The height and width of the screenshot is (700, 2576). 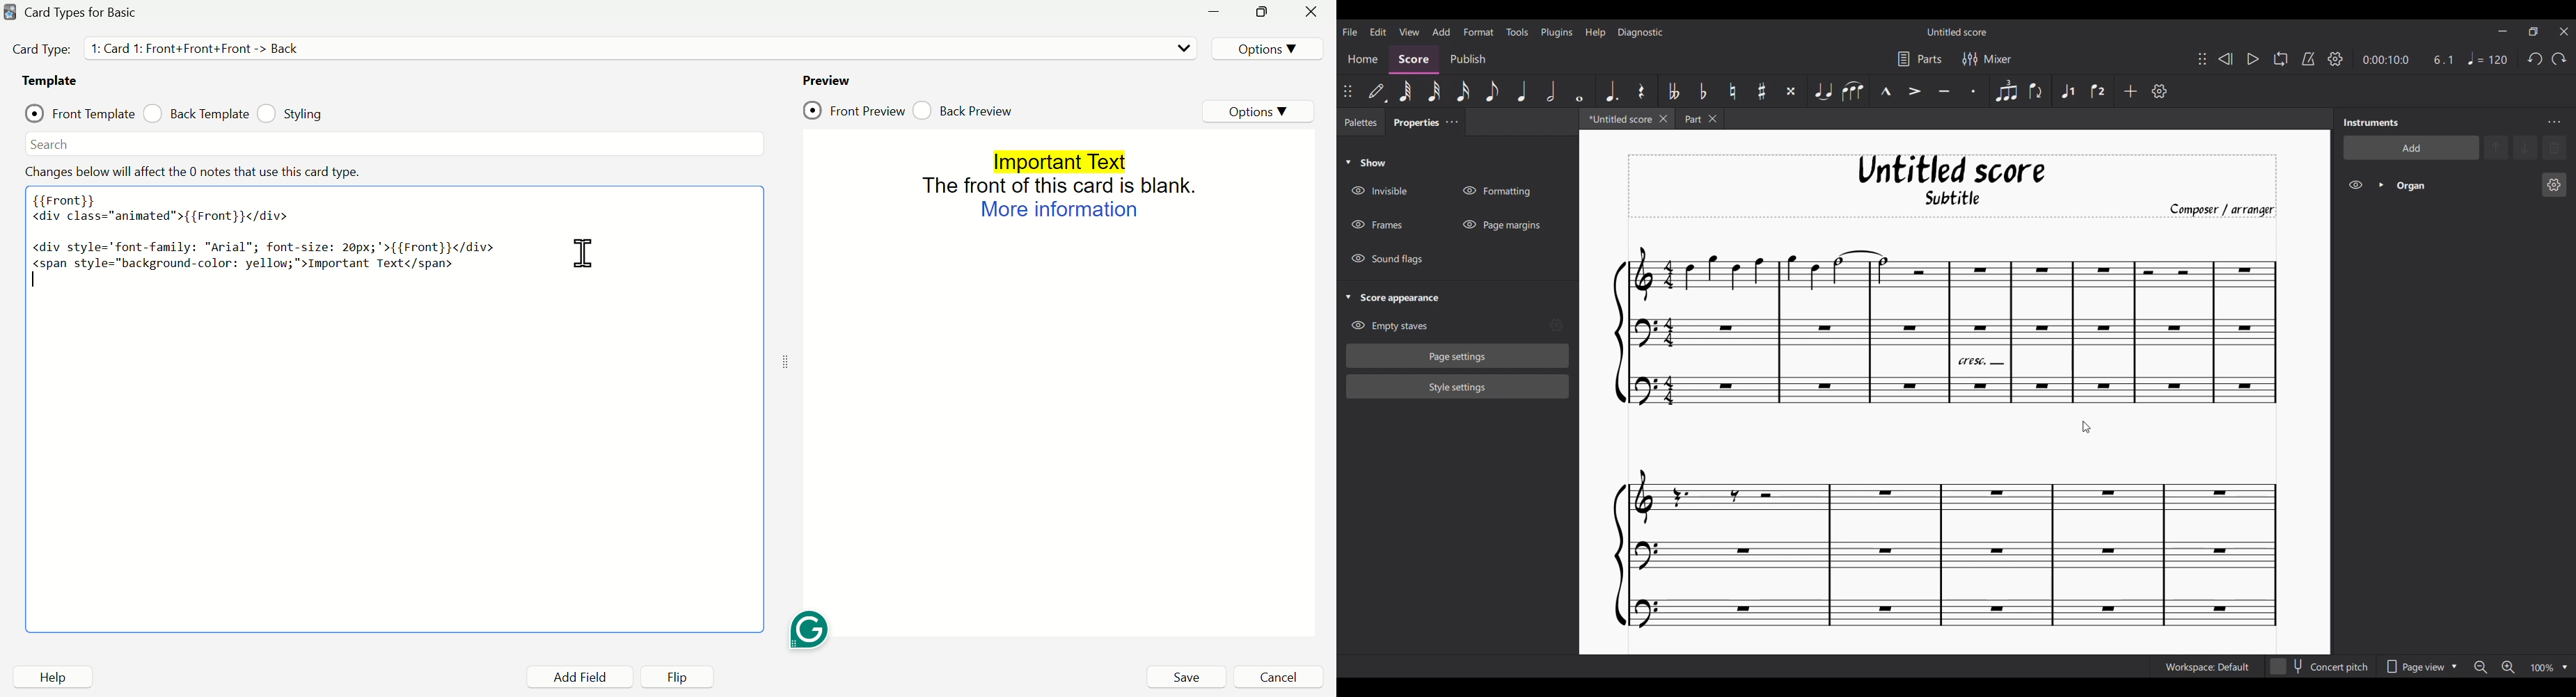 What do you see at coordinates (1362, 60) in the screenshot?
I see `Home section` at bounding box center [1362, 60].